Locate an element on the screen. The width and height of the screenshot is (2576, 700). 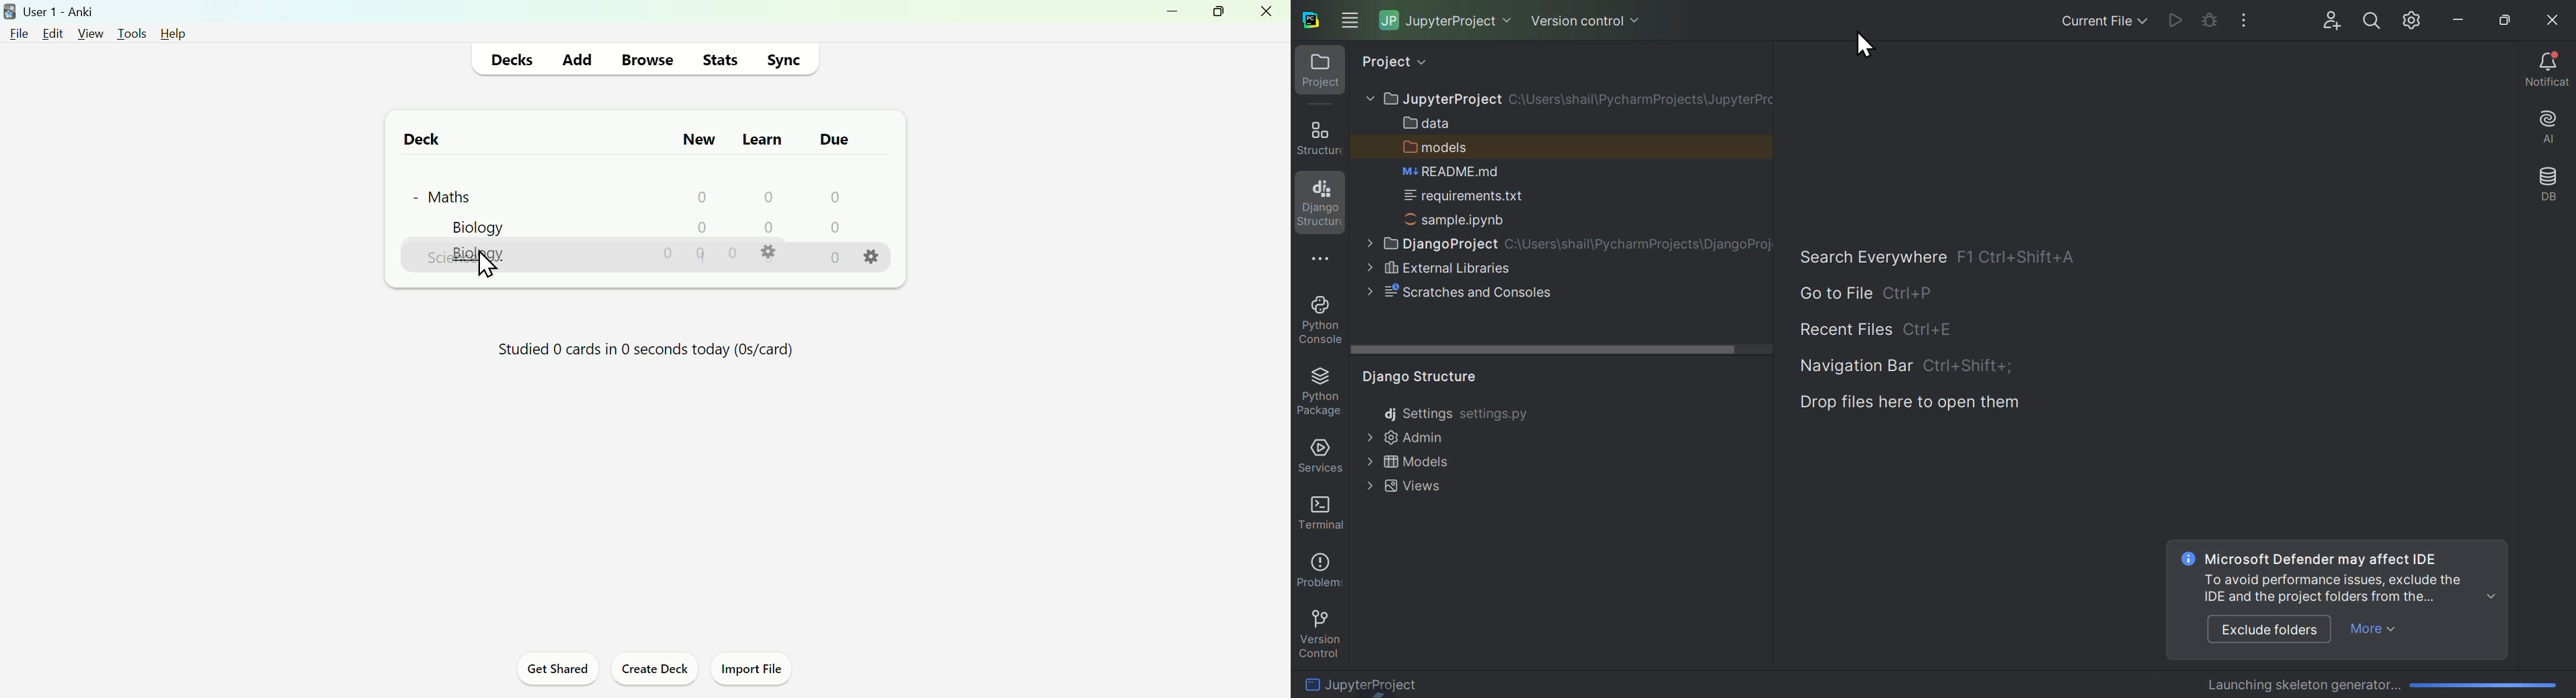
0 is located at coordinates (836, 260).